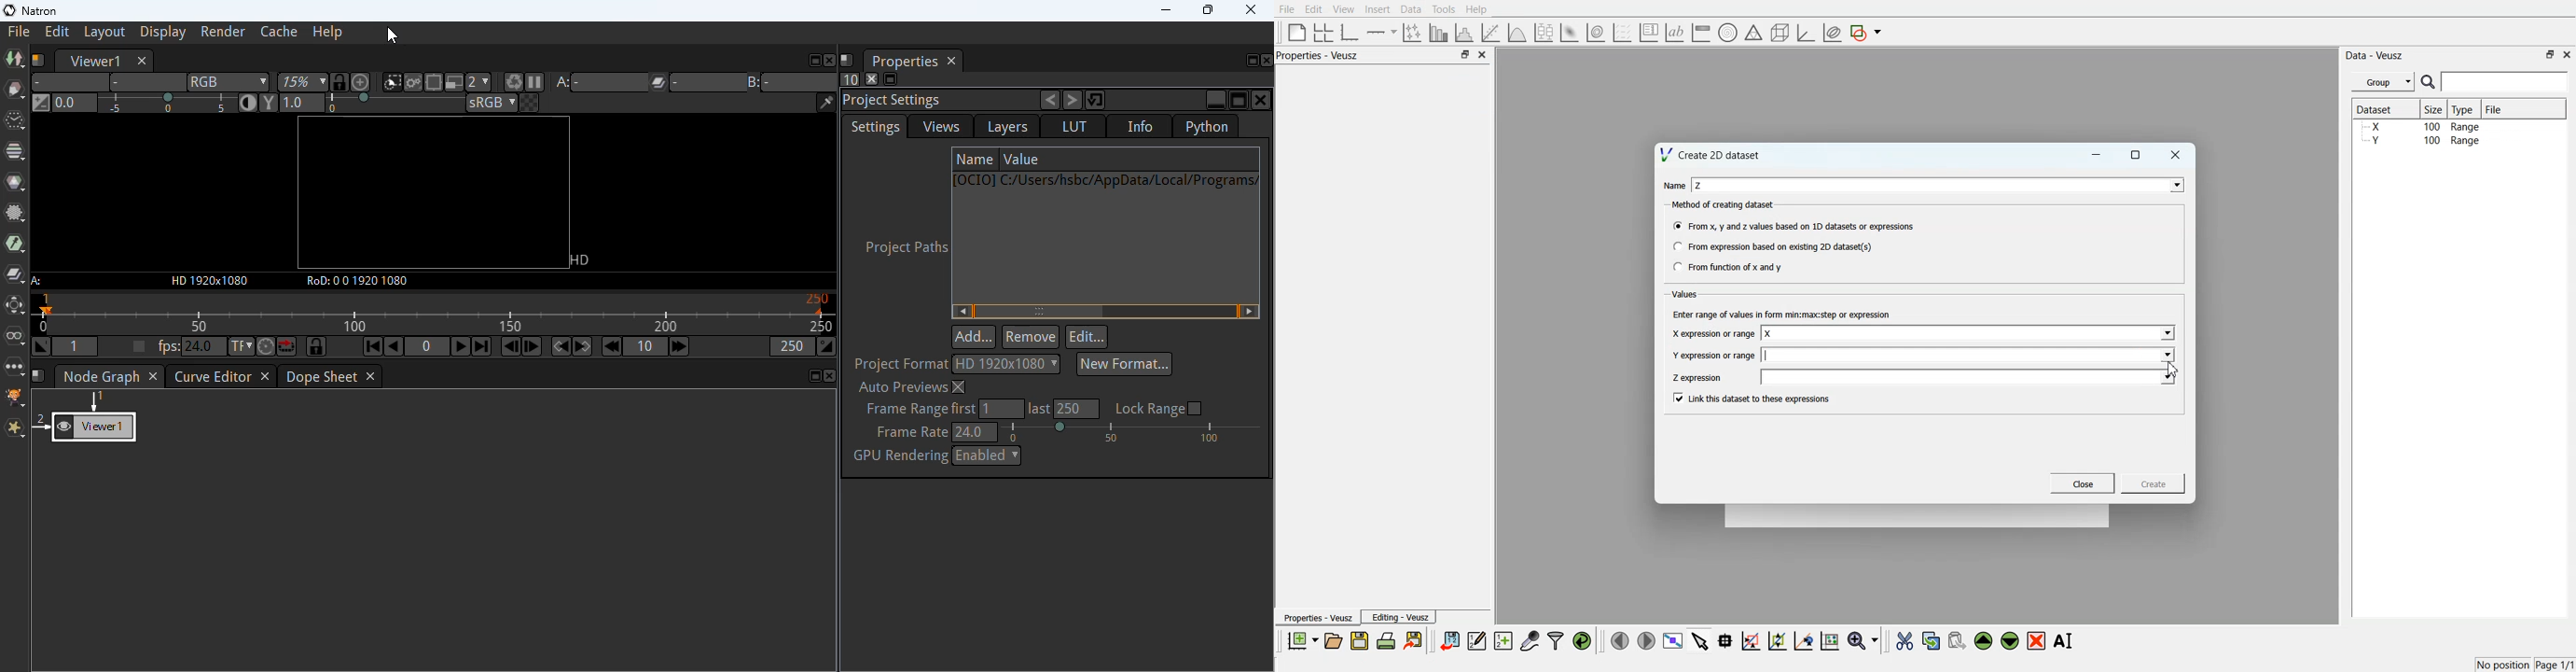 The image size is (2576, 672). What do you see at coordinates (1804, 640) in the screenshot?
I see `Recenter graph axes` at bounding box center [1804, 640].